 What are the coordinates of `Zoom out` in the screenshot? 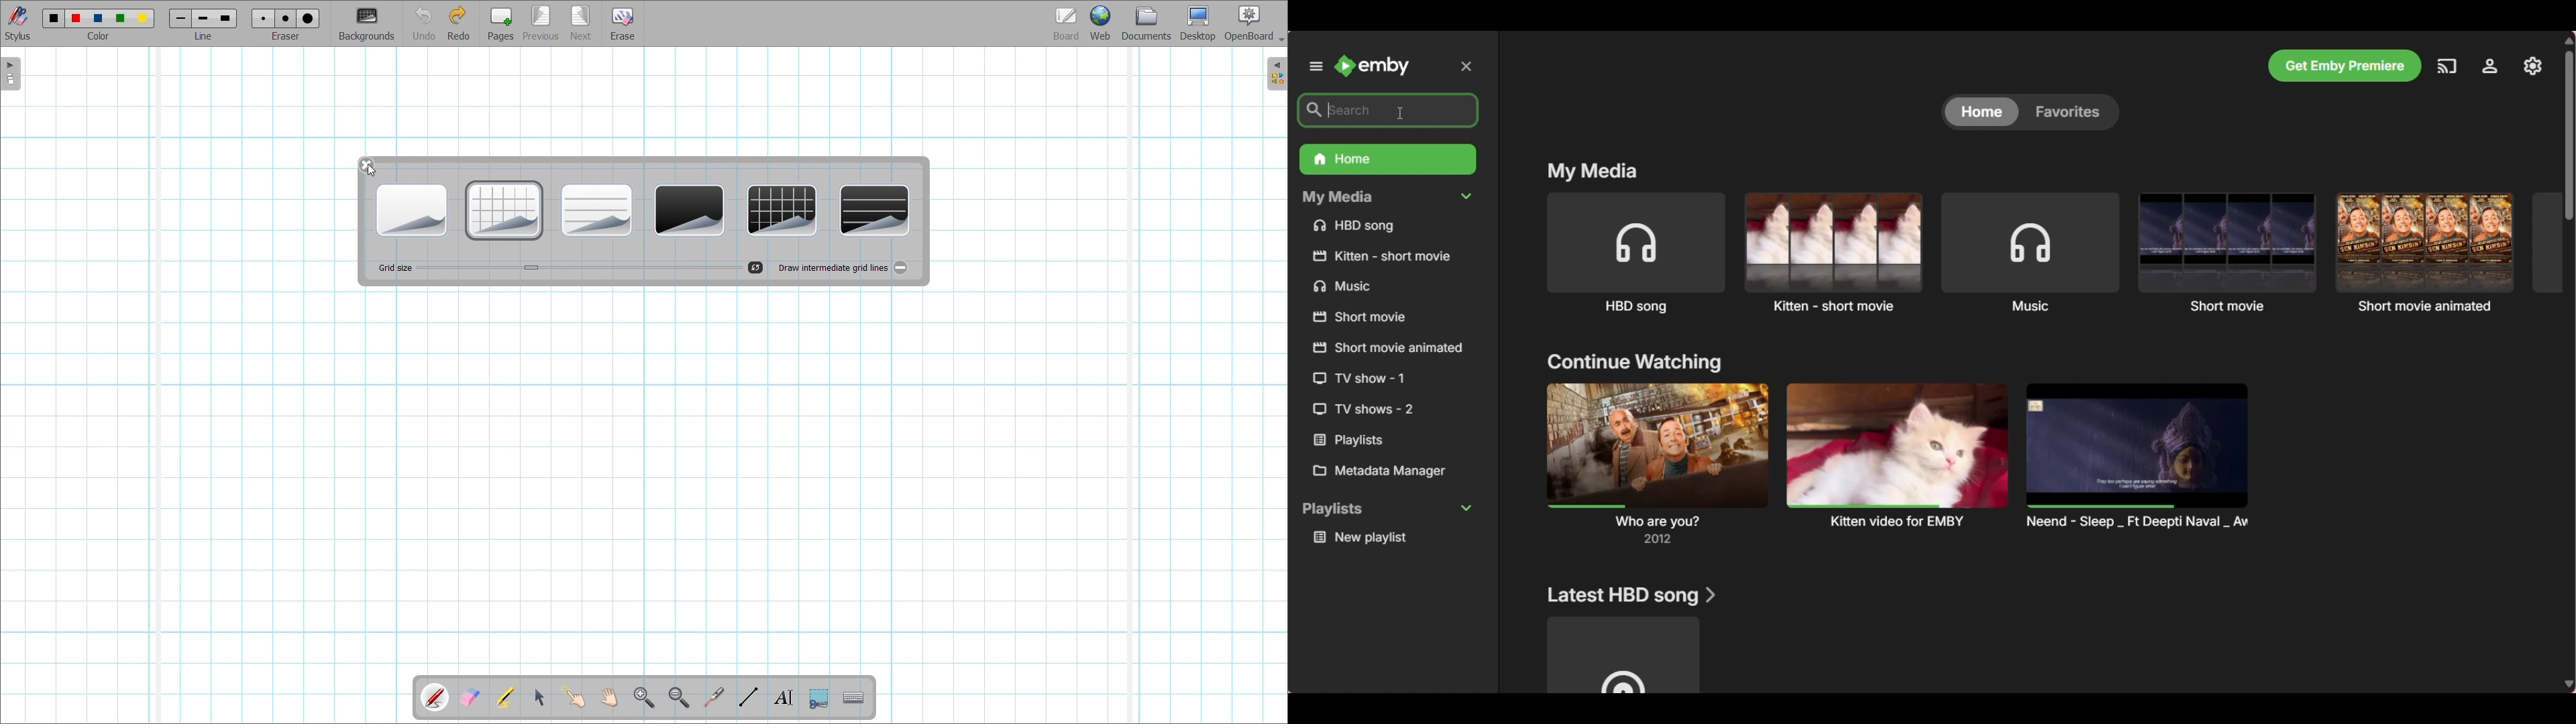 It's located at (678, 698).